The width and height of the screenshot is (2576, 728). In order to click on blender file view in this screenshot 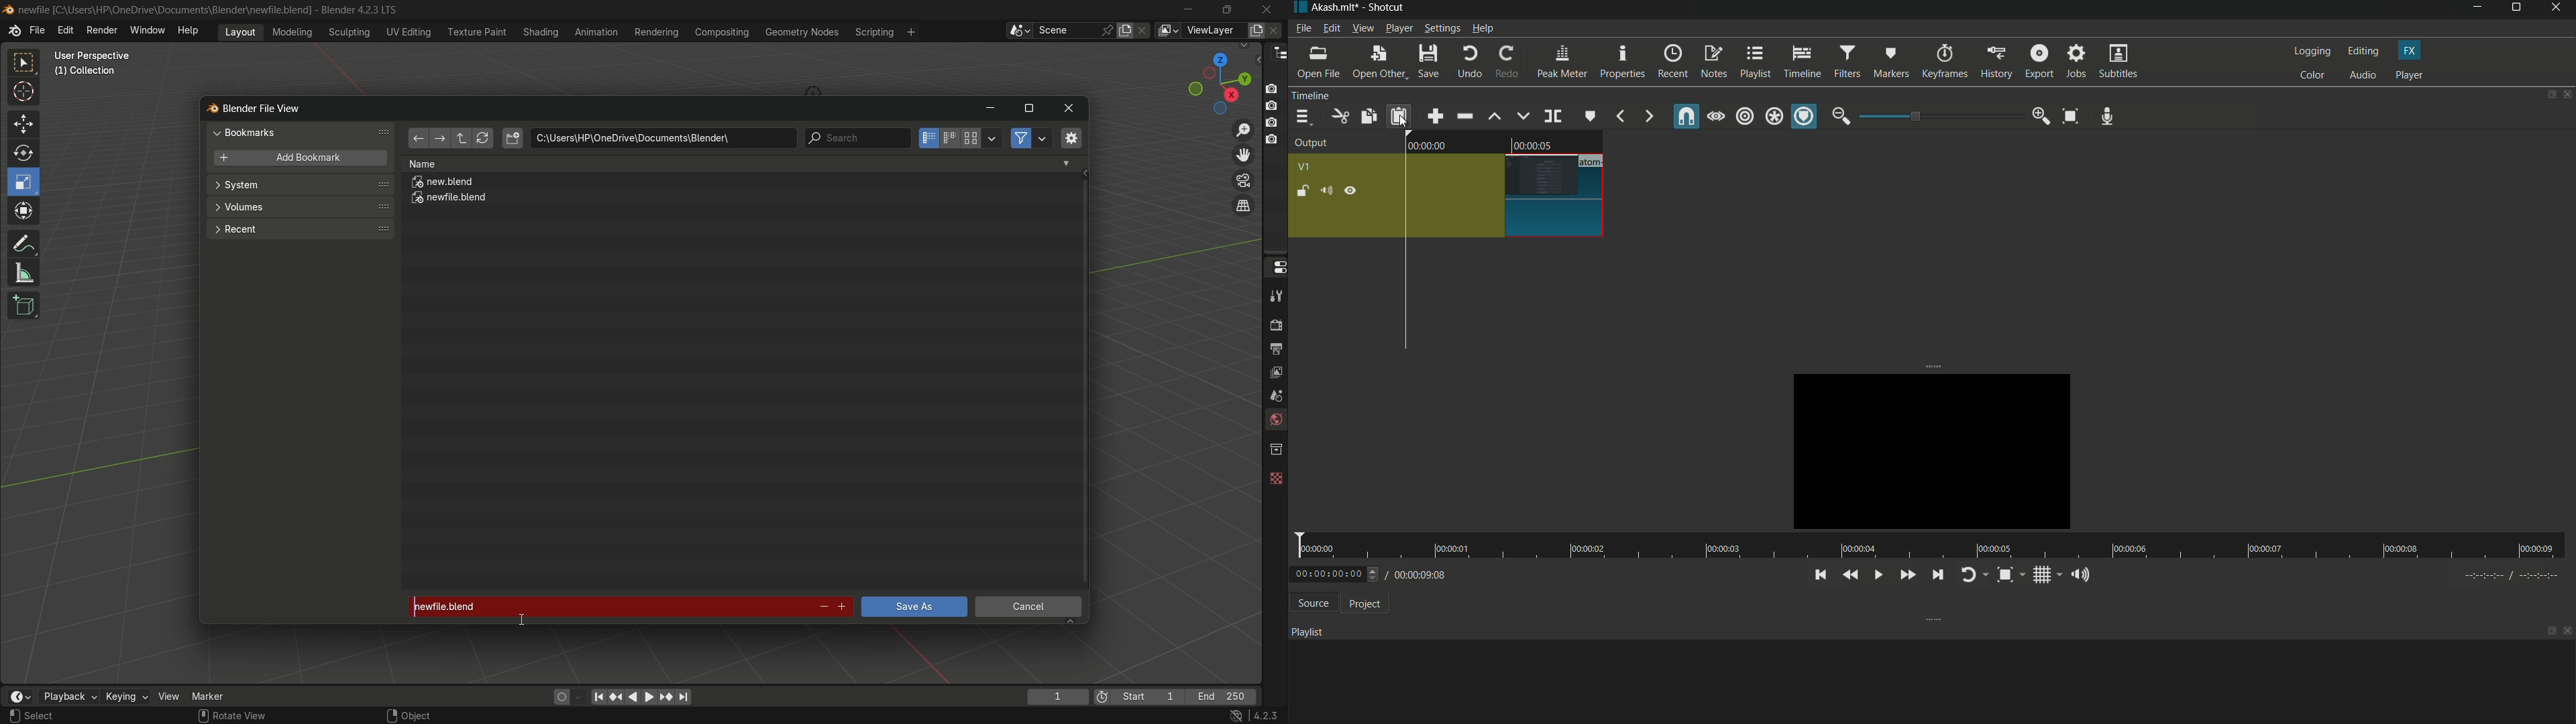, I will do `click(264, 107)`.